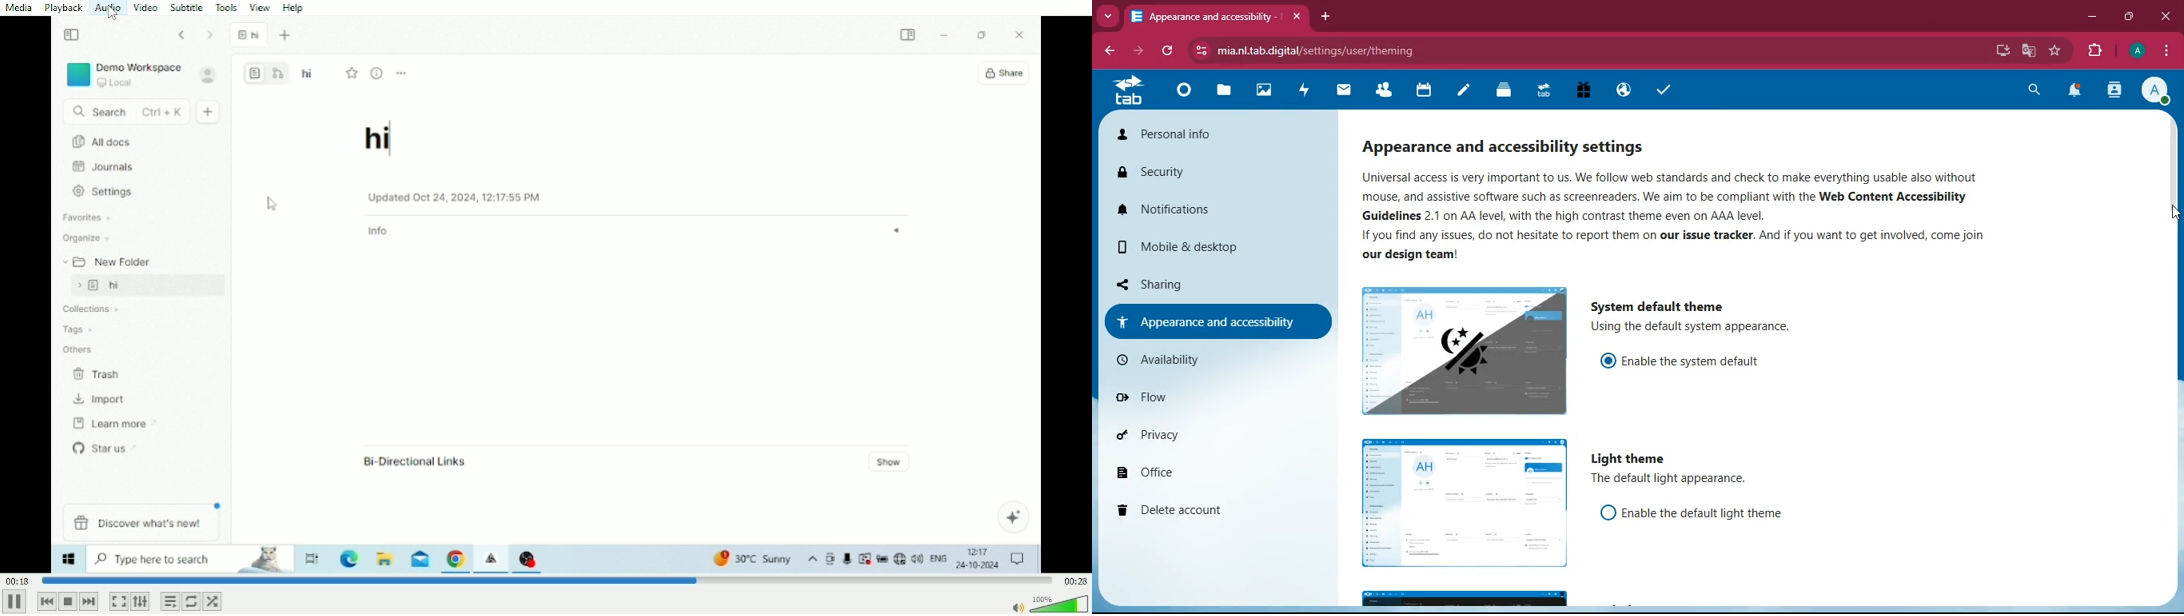 This screenshot has height=616, width=2184. I want to click on notes, so click(1463, 93).